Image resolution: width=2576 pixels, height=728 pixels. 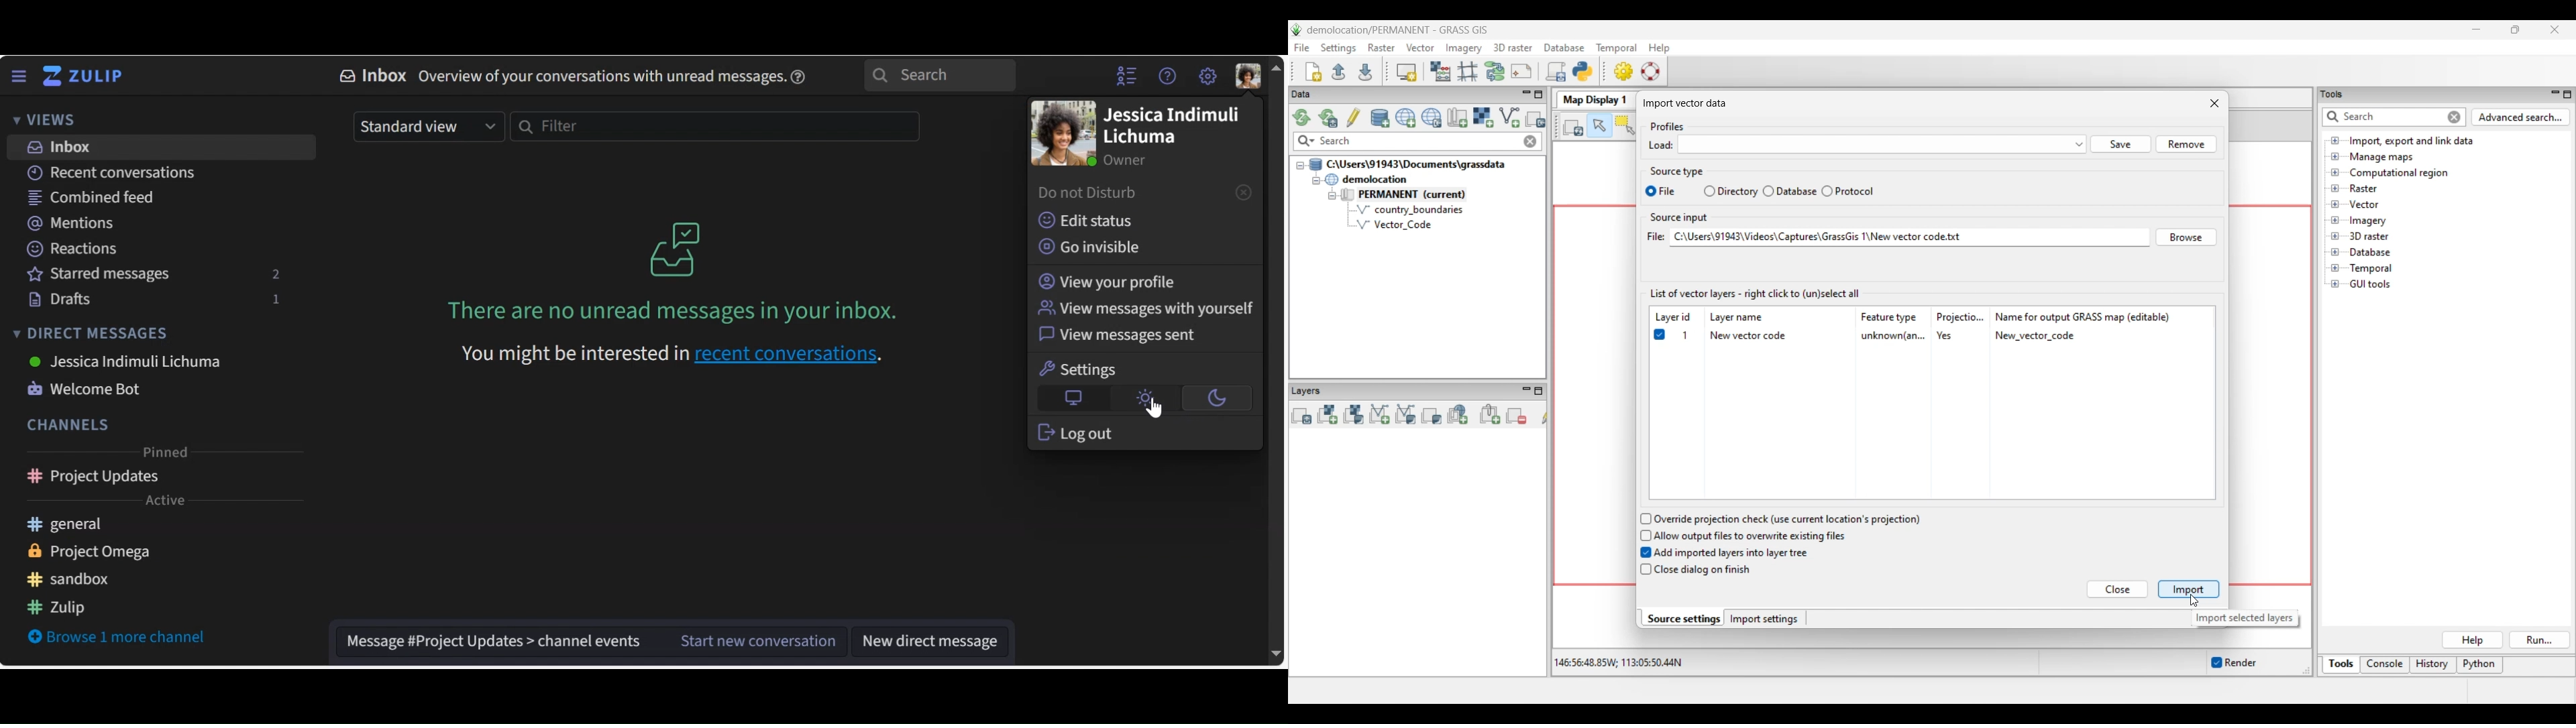 What do you see at coordinates (1277, 361) in the screenshot?
I see `vertical scrollbar` at bounding box center [1277, 361].